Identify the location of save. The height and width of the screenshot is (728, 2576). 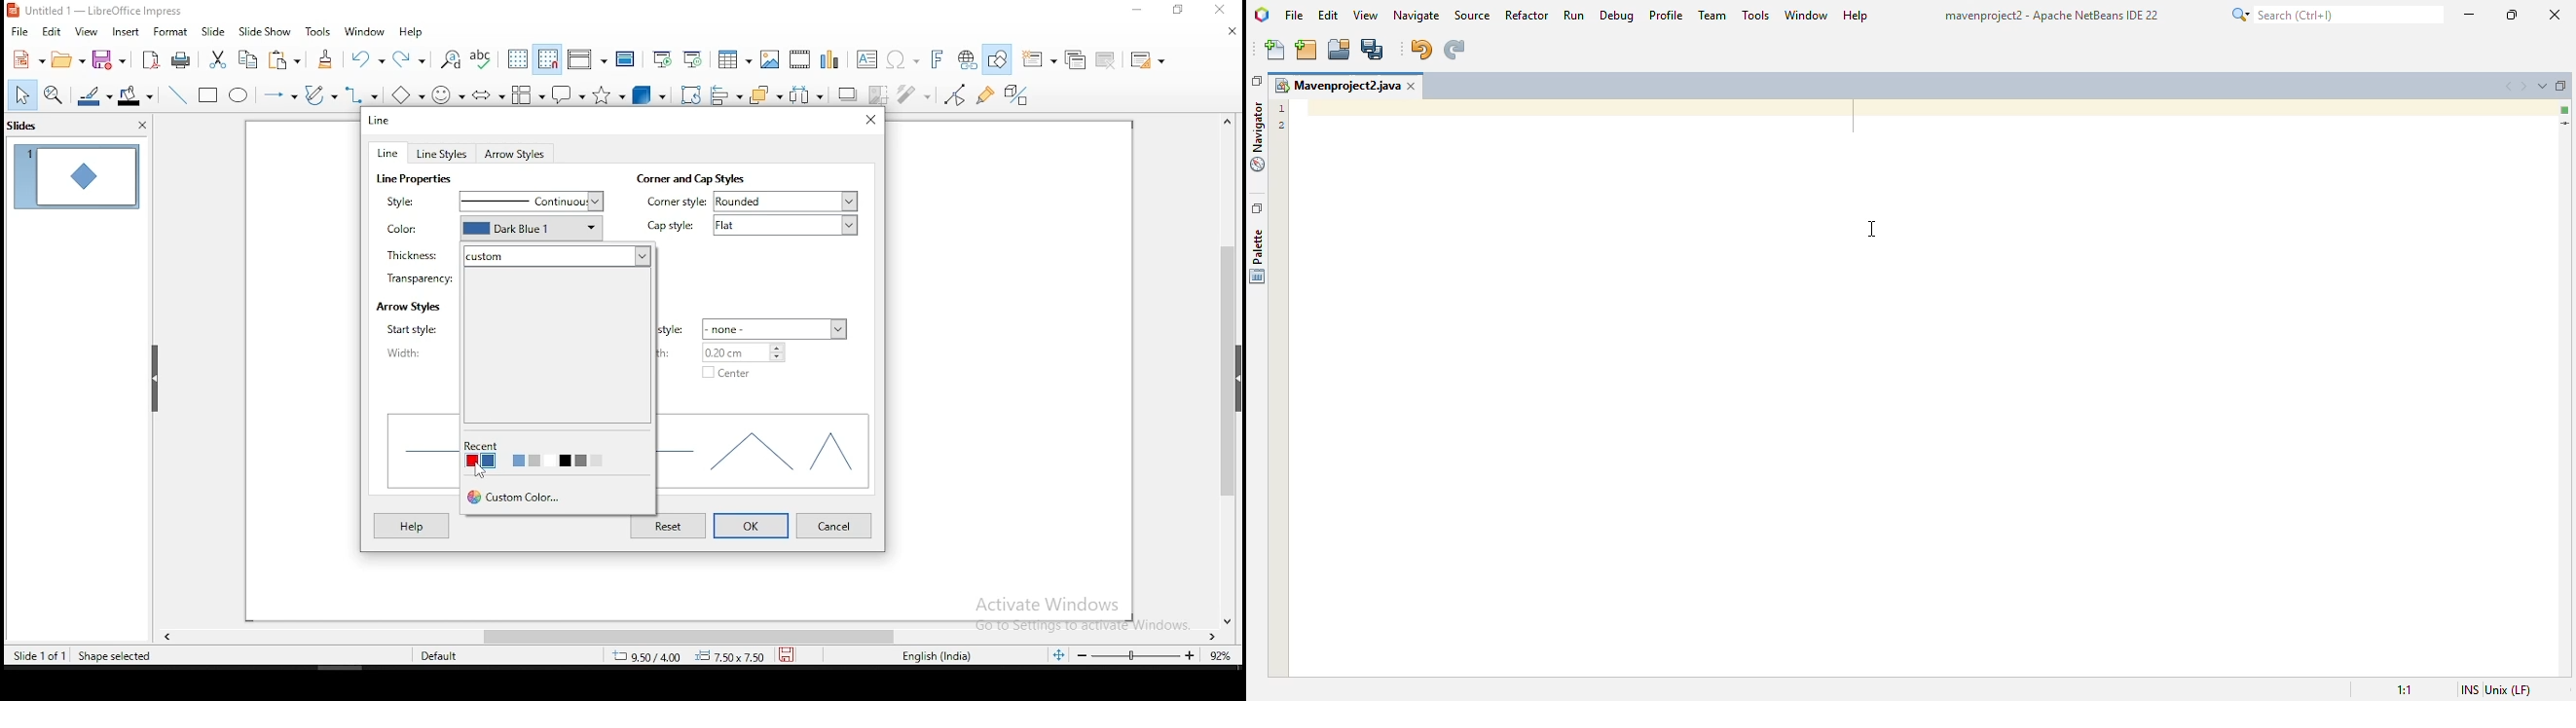
(786, 653).